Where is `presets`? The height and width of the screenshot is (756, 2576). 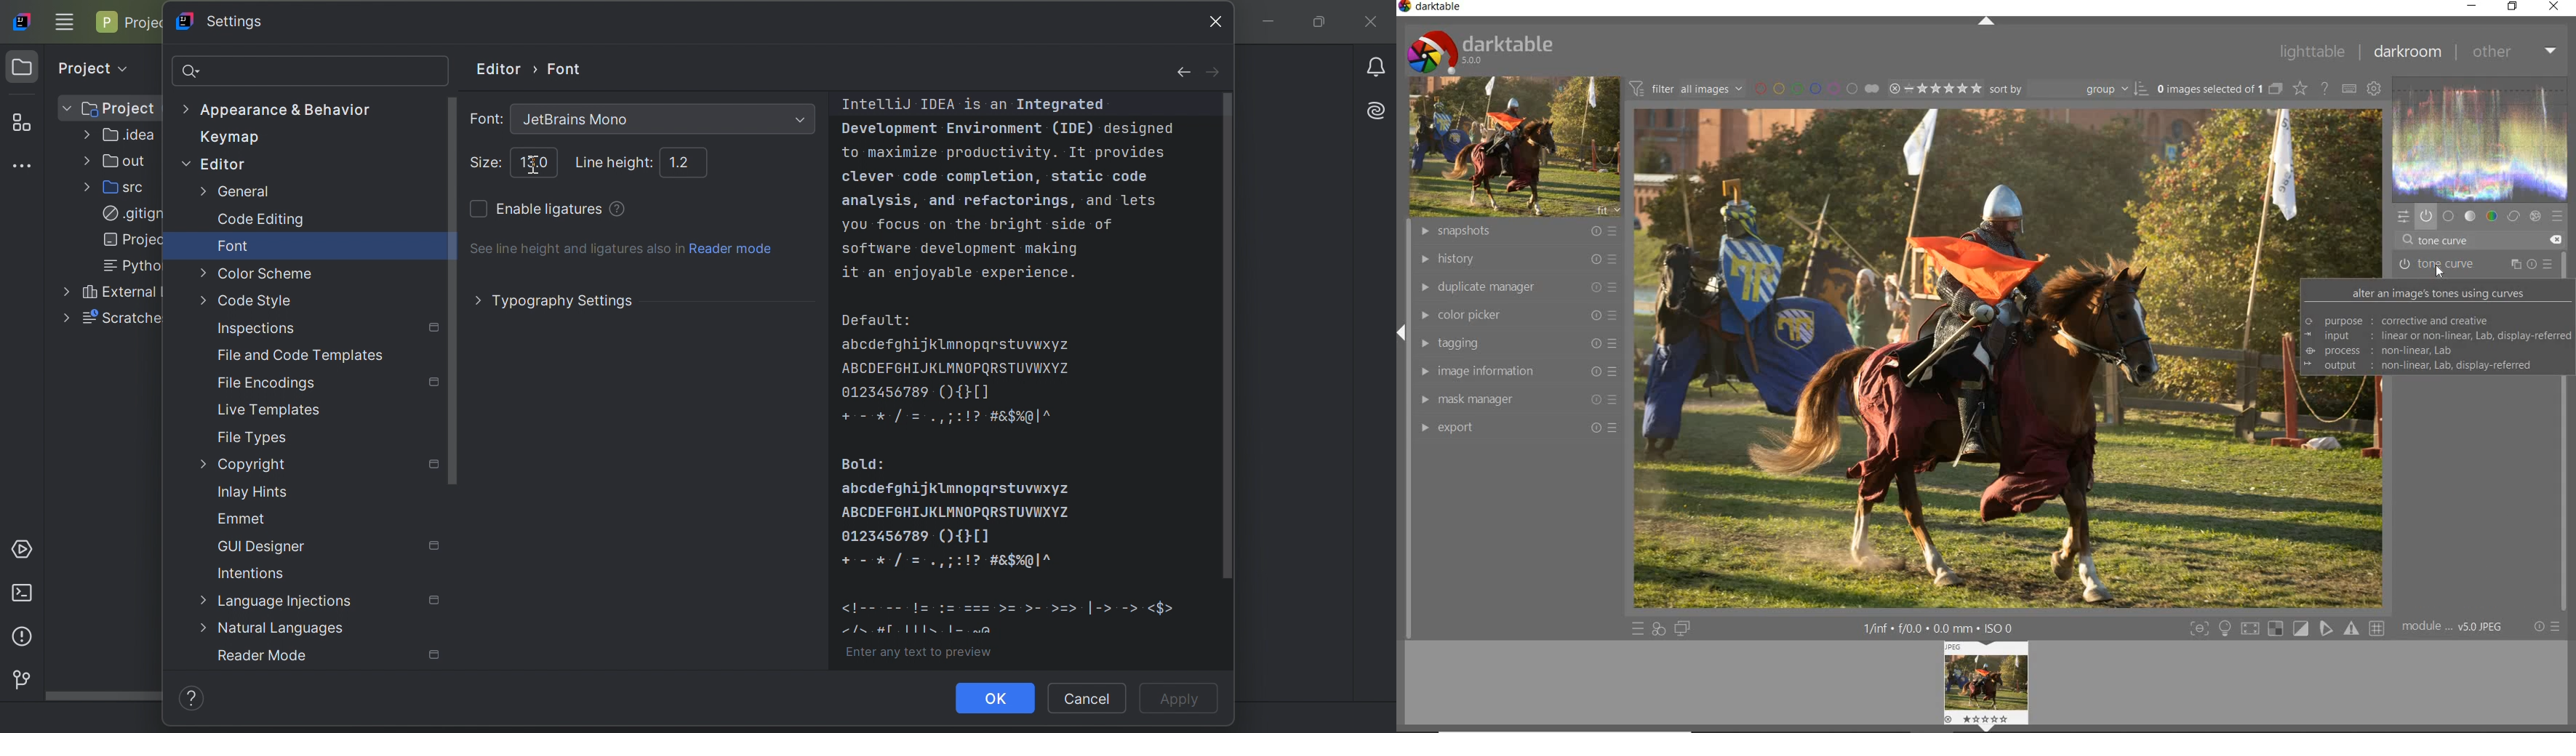 presets is located at coordinates (2558, 217).